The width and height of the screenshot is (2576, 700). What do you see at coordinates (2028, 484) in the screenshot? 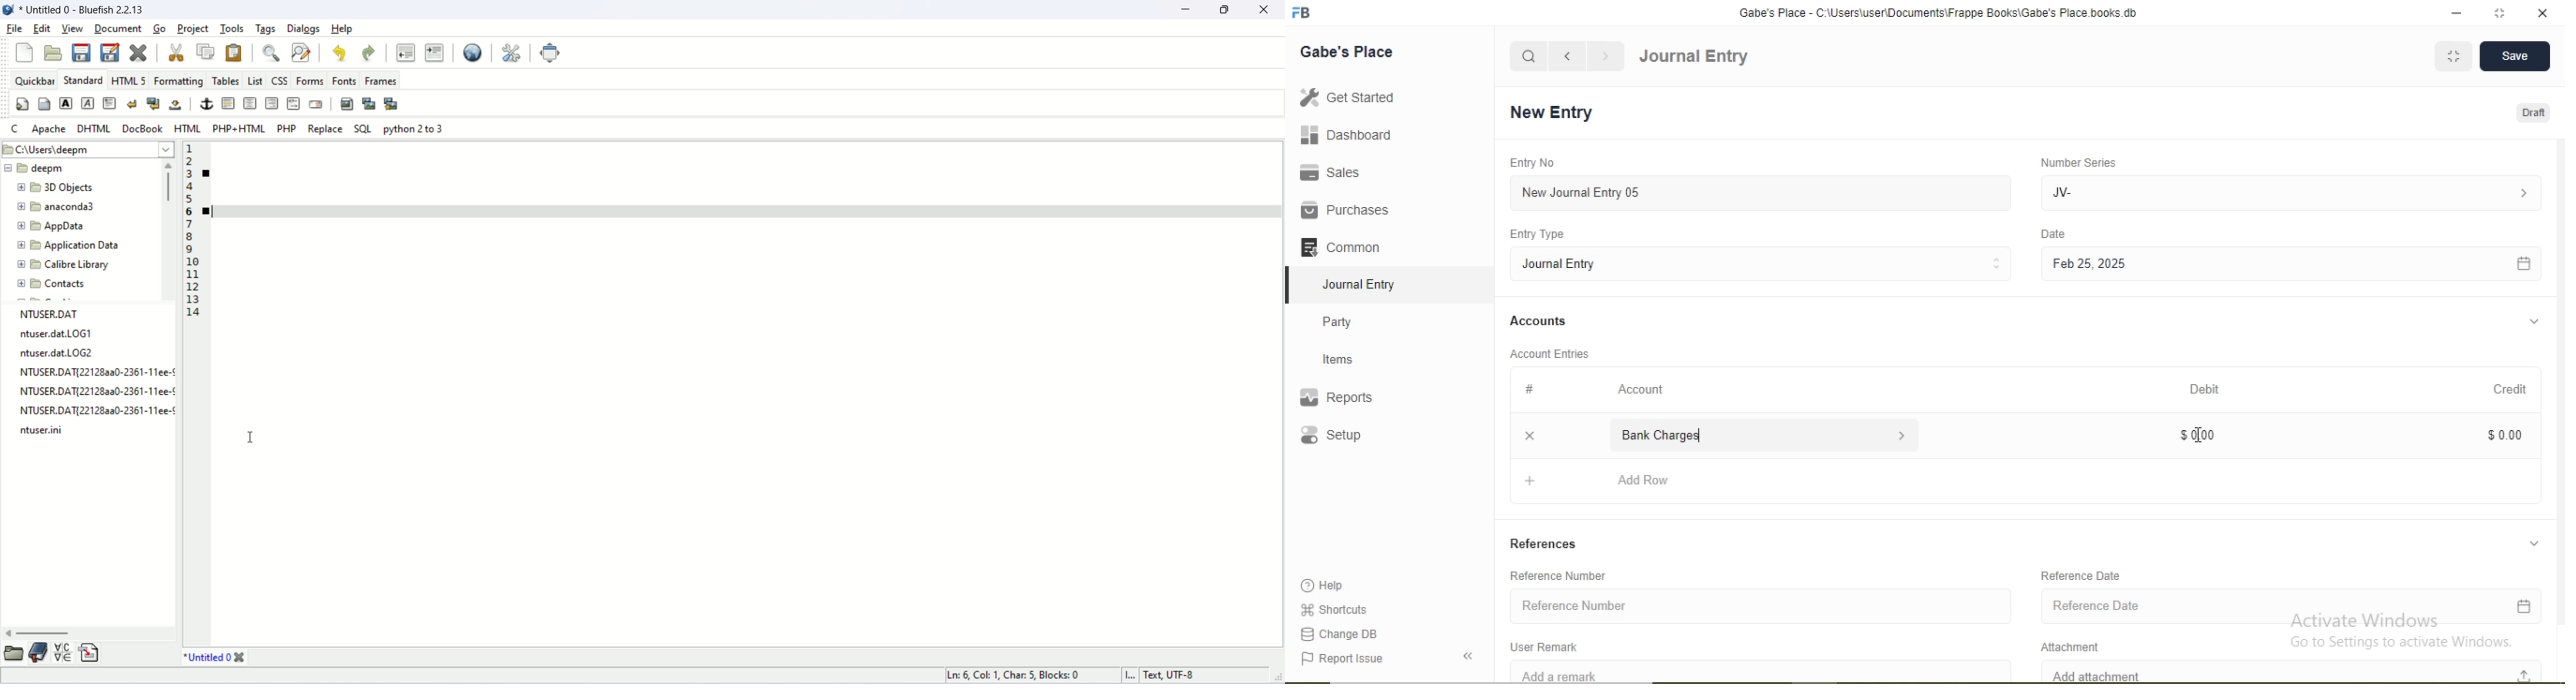
I see `+ Add Row` at bounding box center [2028, 484].